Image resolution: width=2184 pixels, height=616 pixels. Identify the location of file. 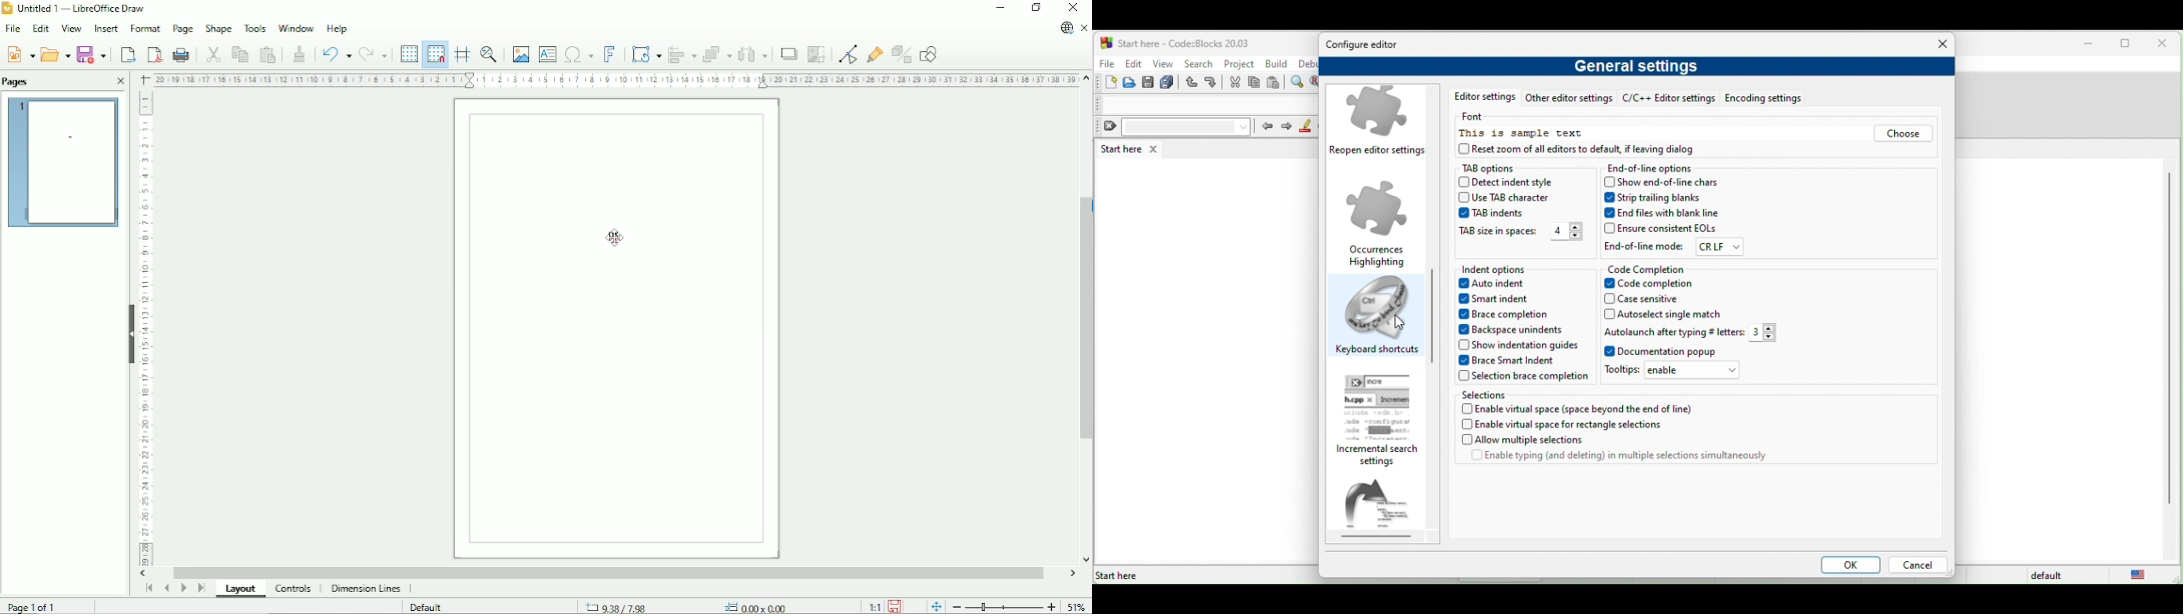
(1106, 61).